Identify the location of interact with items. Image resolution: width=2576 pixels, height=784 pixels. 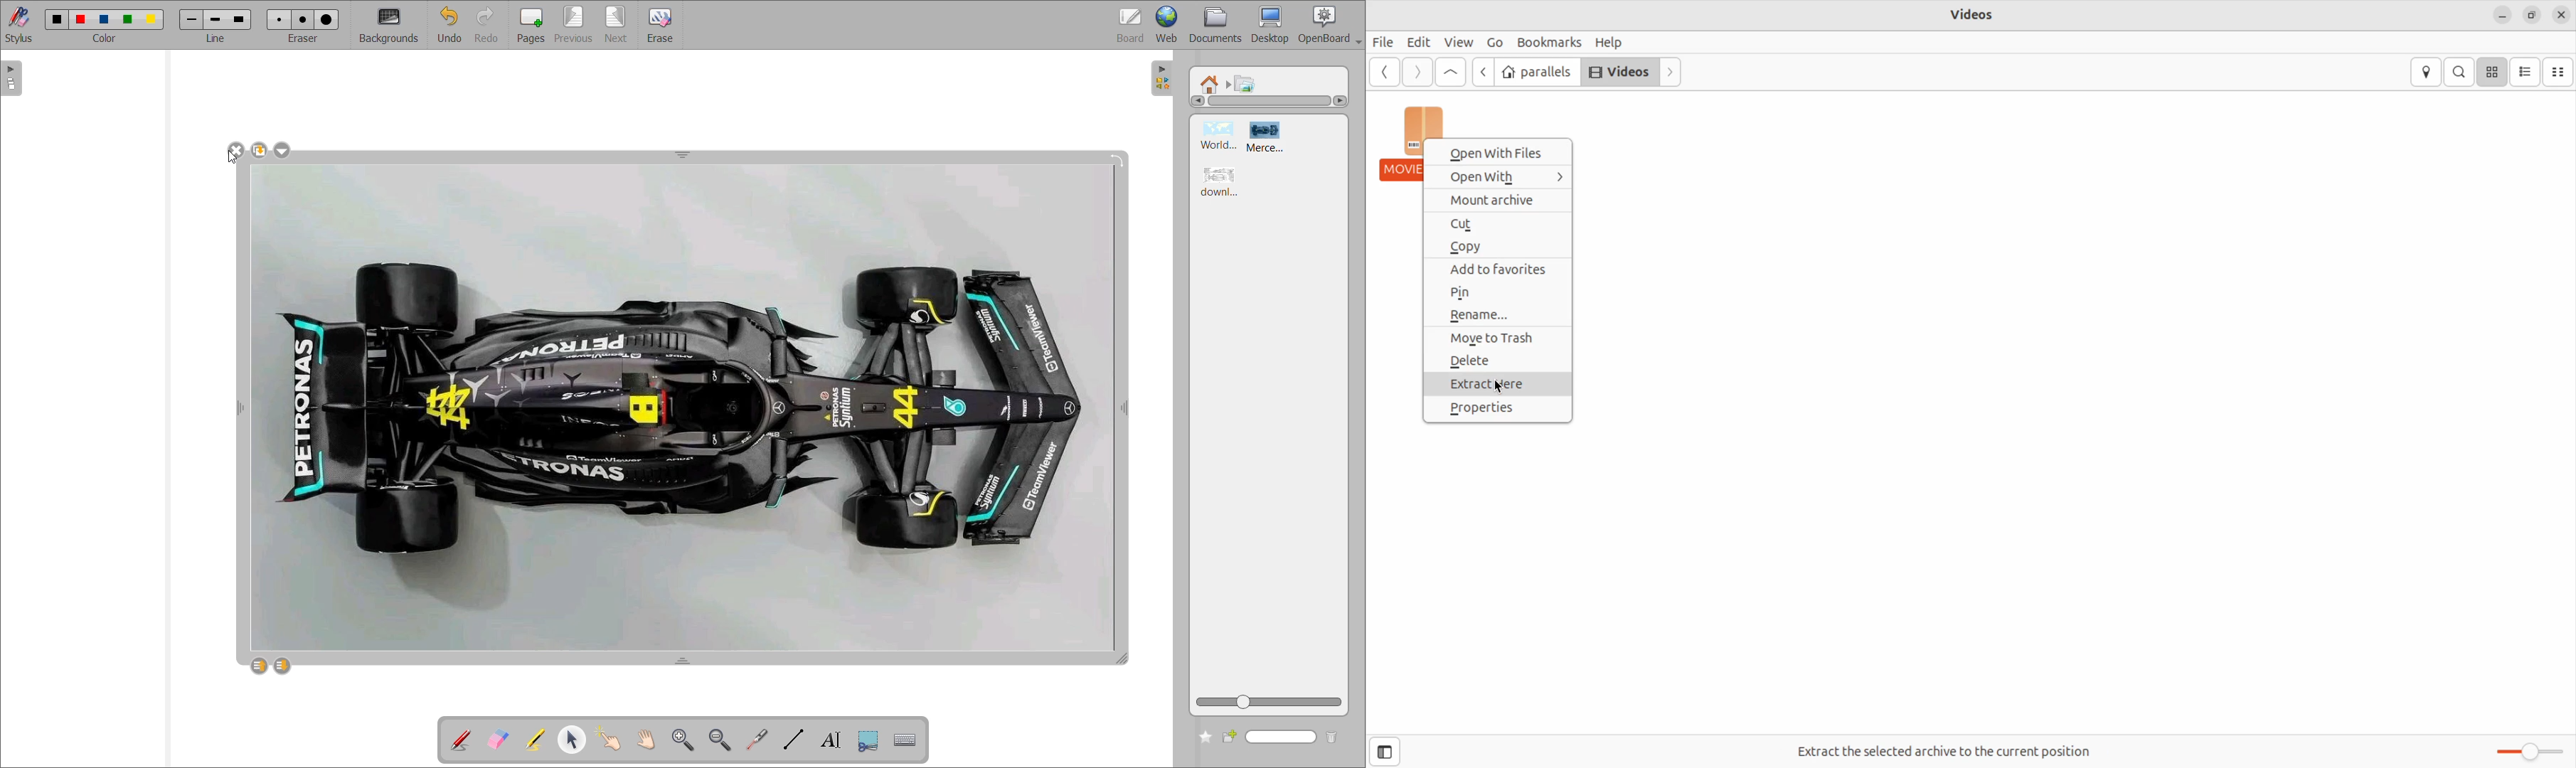
(612, 741).